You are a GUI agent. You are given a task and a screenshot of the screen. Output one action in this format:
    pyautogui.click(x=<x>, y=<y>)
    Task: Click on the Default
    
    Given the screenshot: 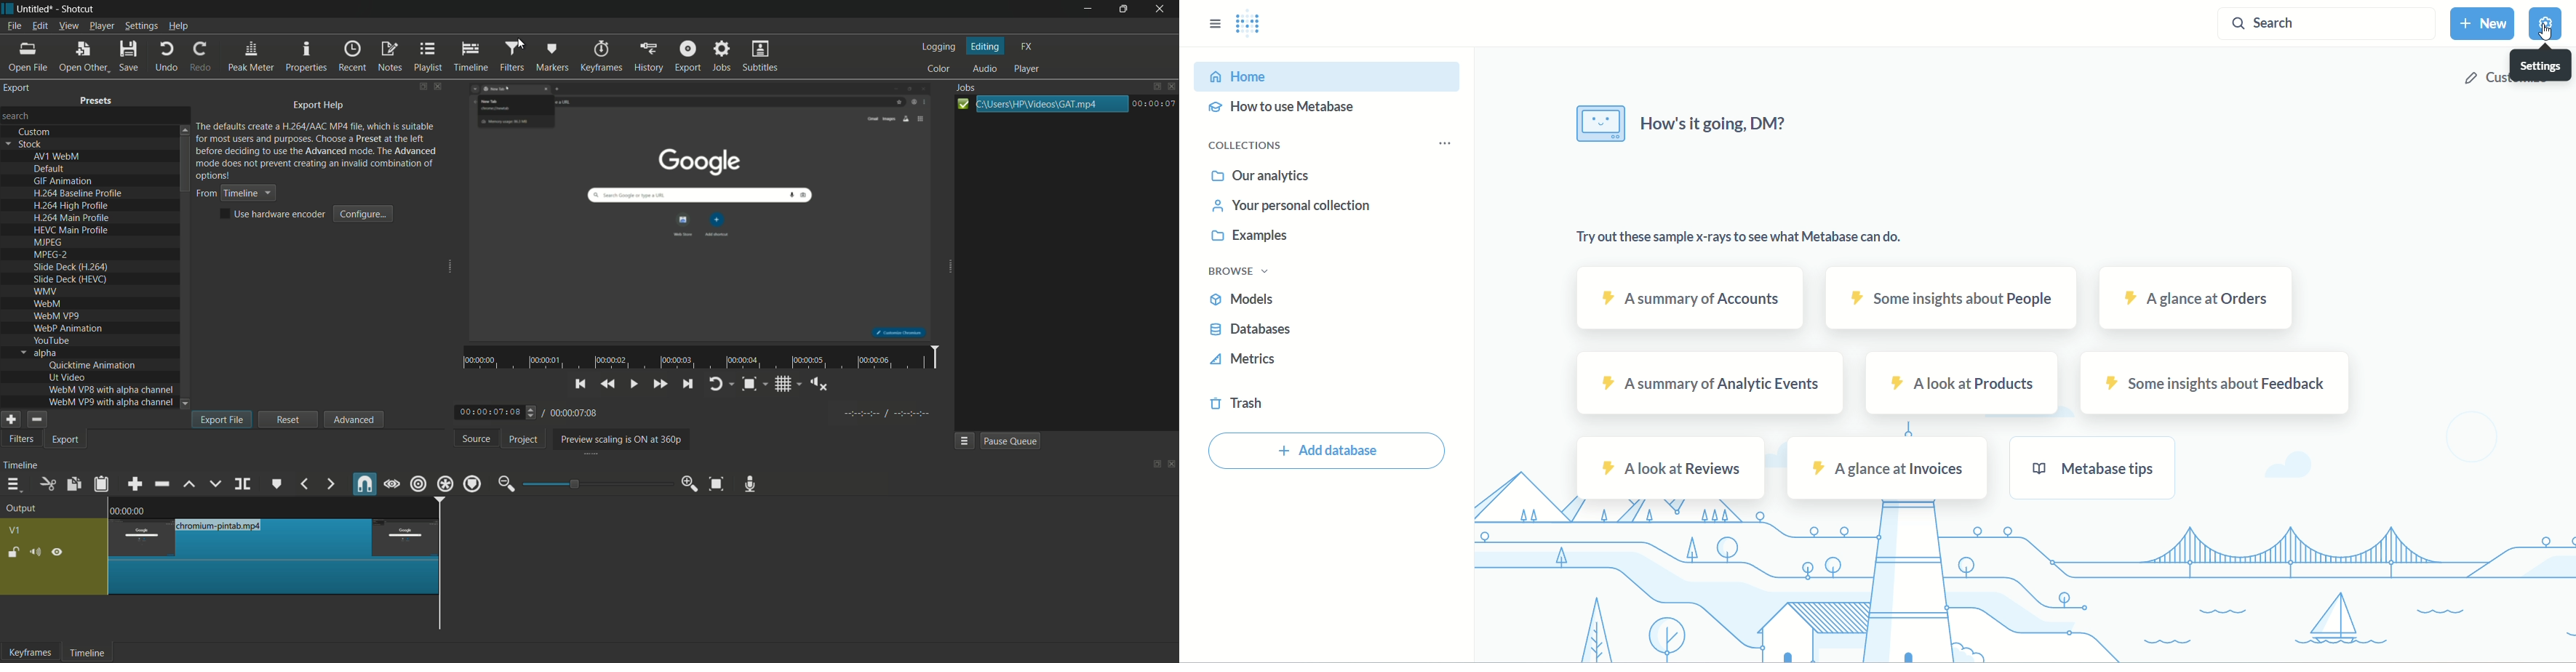 What is the action you would take?
    pyautogui.click(x=50, y=169)
    